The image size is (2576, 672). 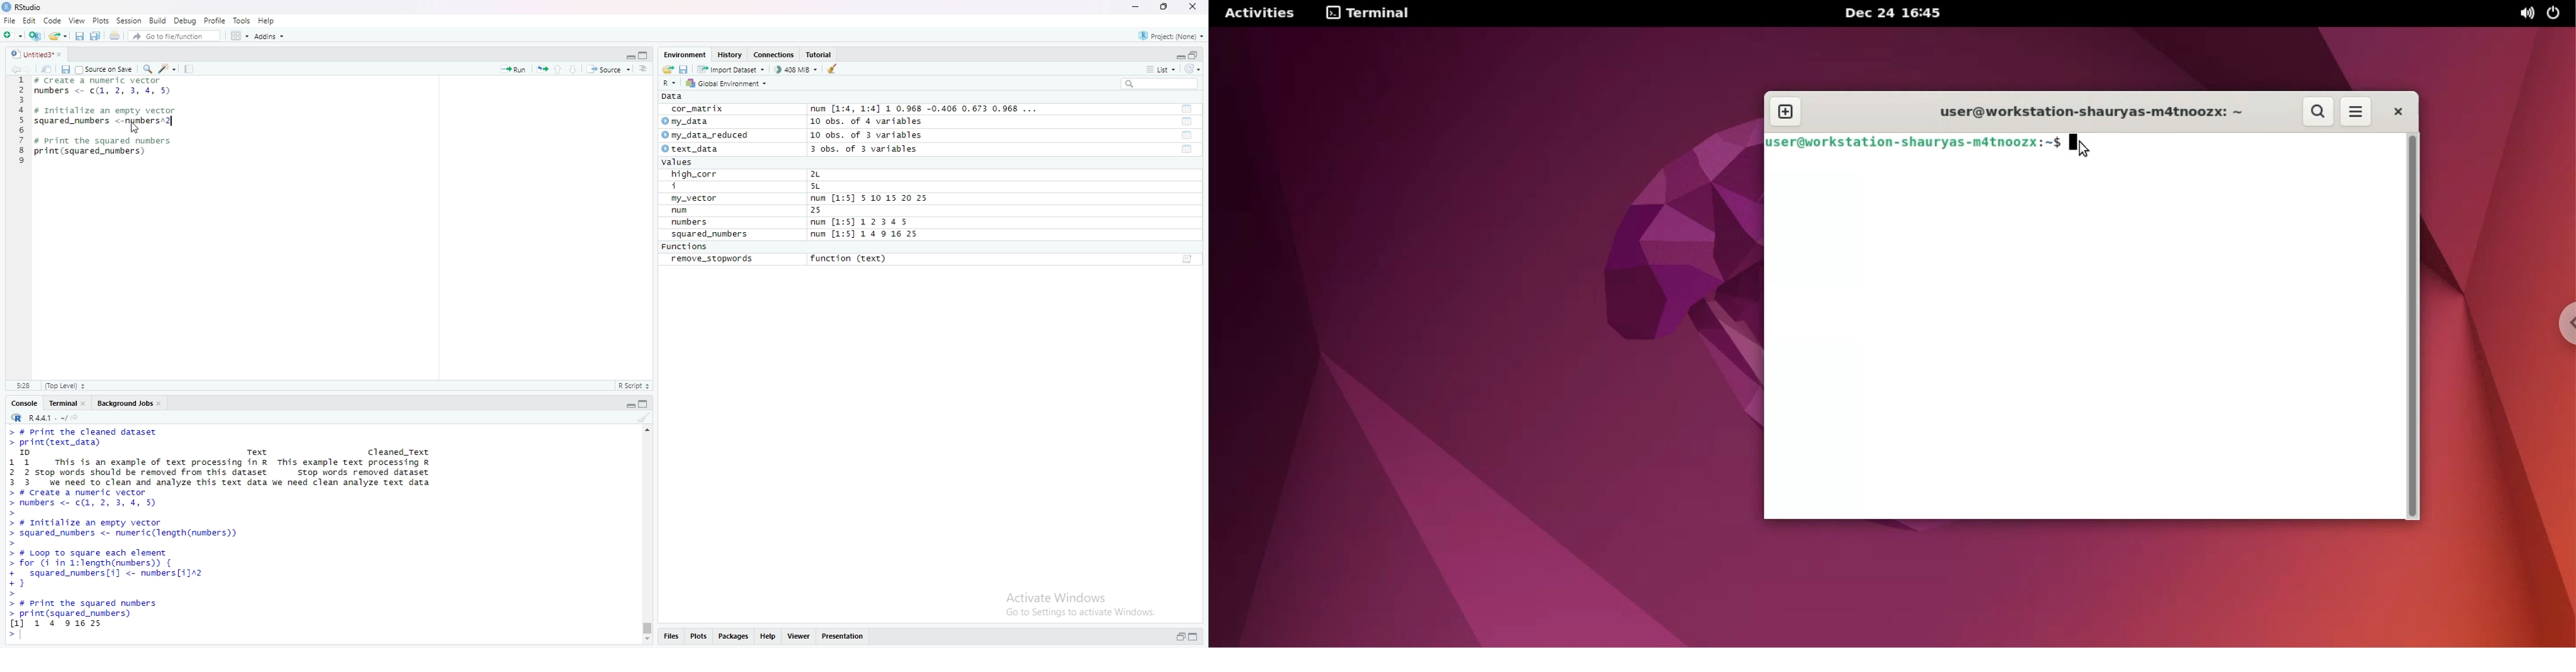 I want to click on Save All open documents, so click(x=96, y=35).